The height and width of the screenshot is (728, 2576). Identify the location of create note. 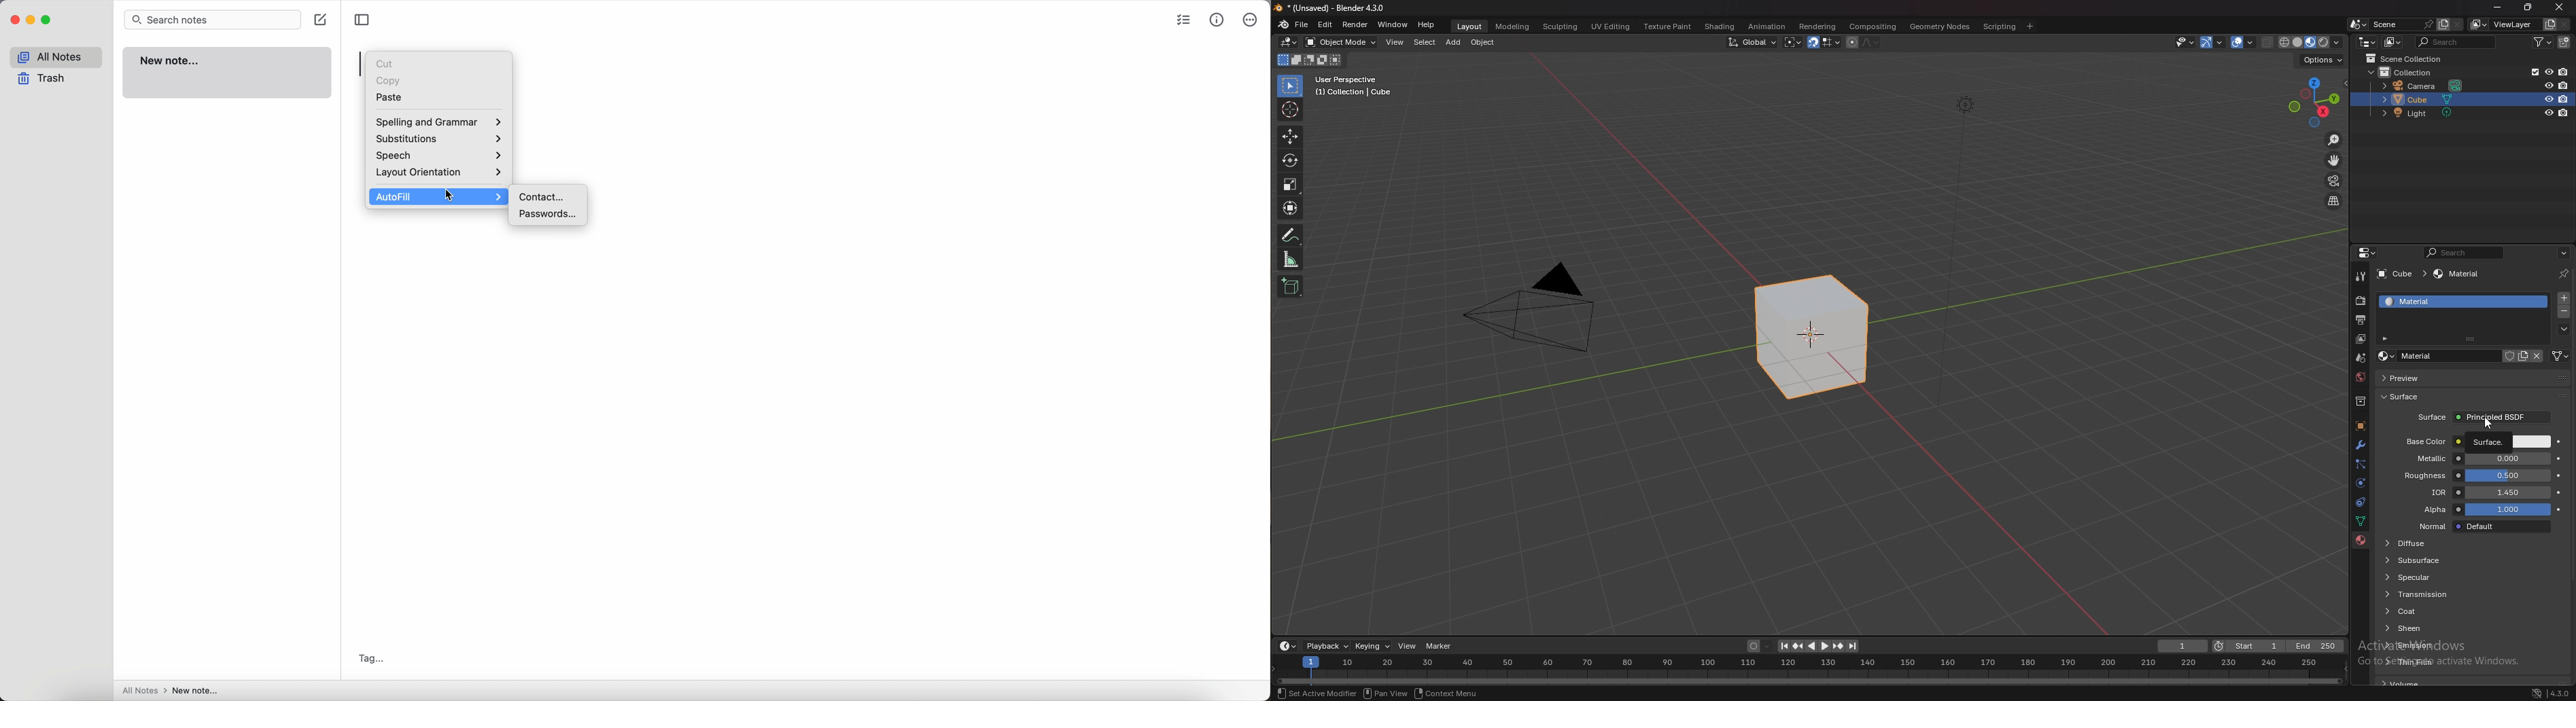
(323, 20).